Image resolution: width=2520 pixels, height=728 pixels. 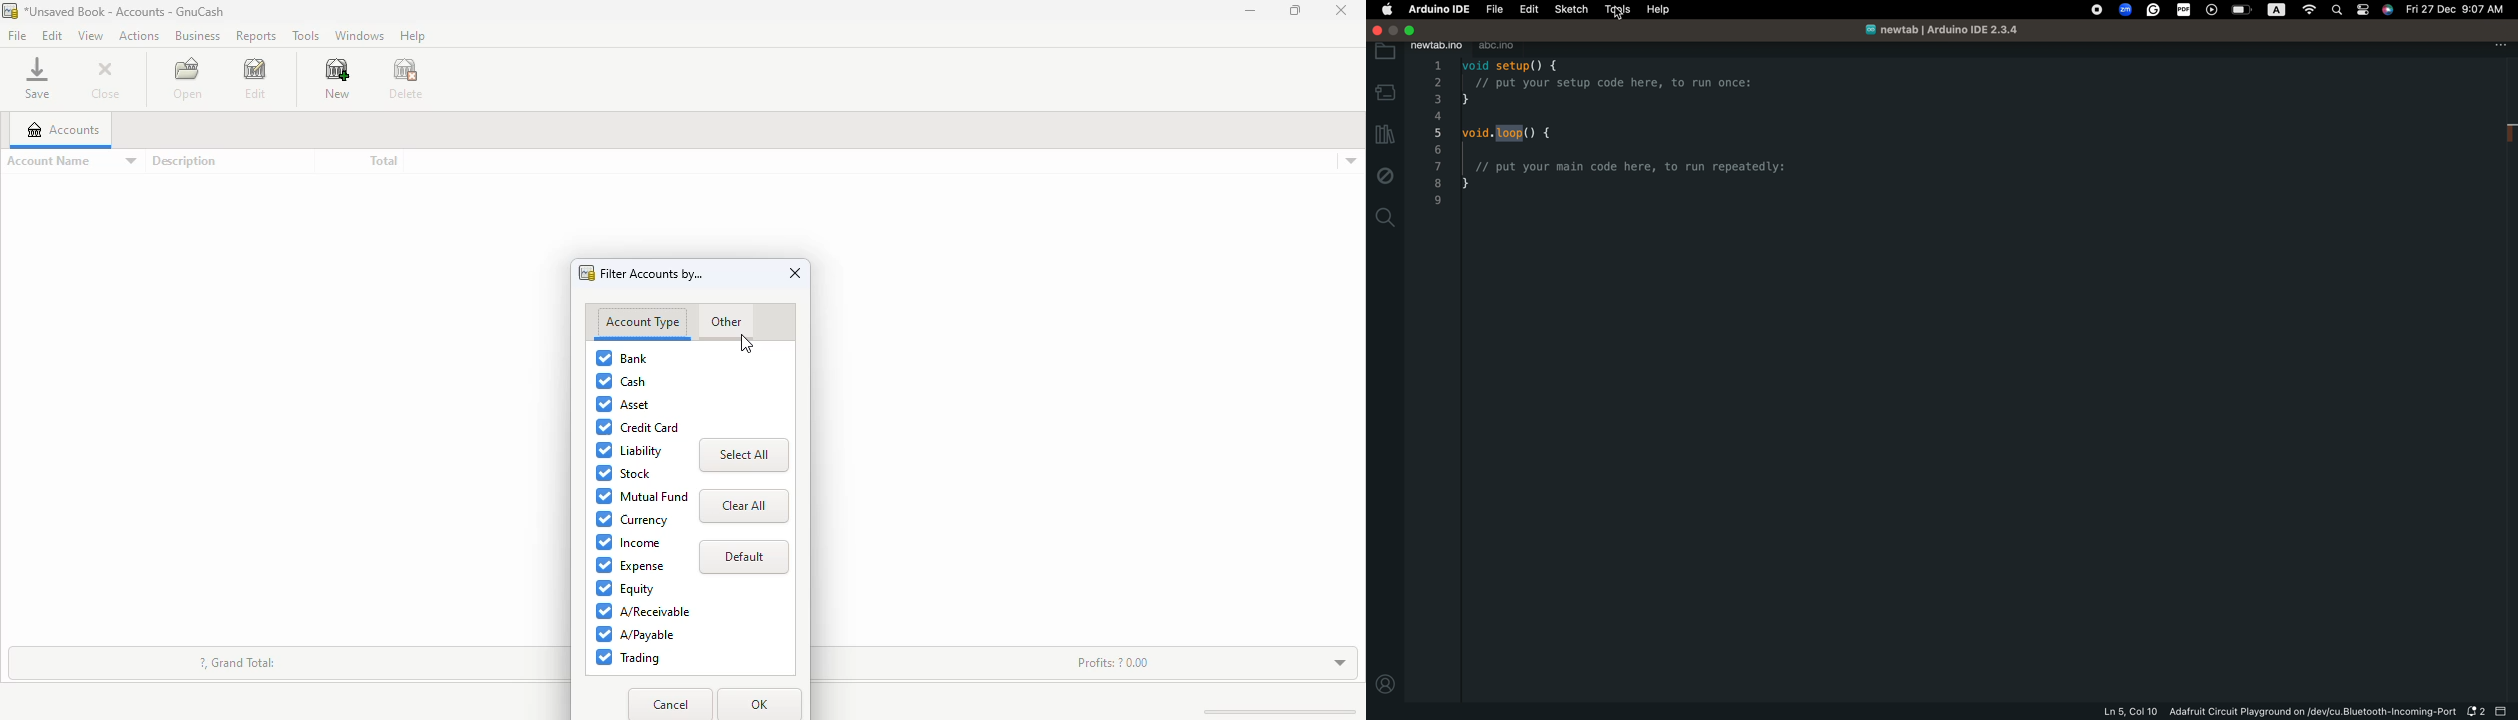 I want to click on liability, so click(x=630, y=451).